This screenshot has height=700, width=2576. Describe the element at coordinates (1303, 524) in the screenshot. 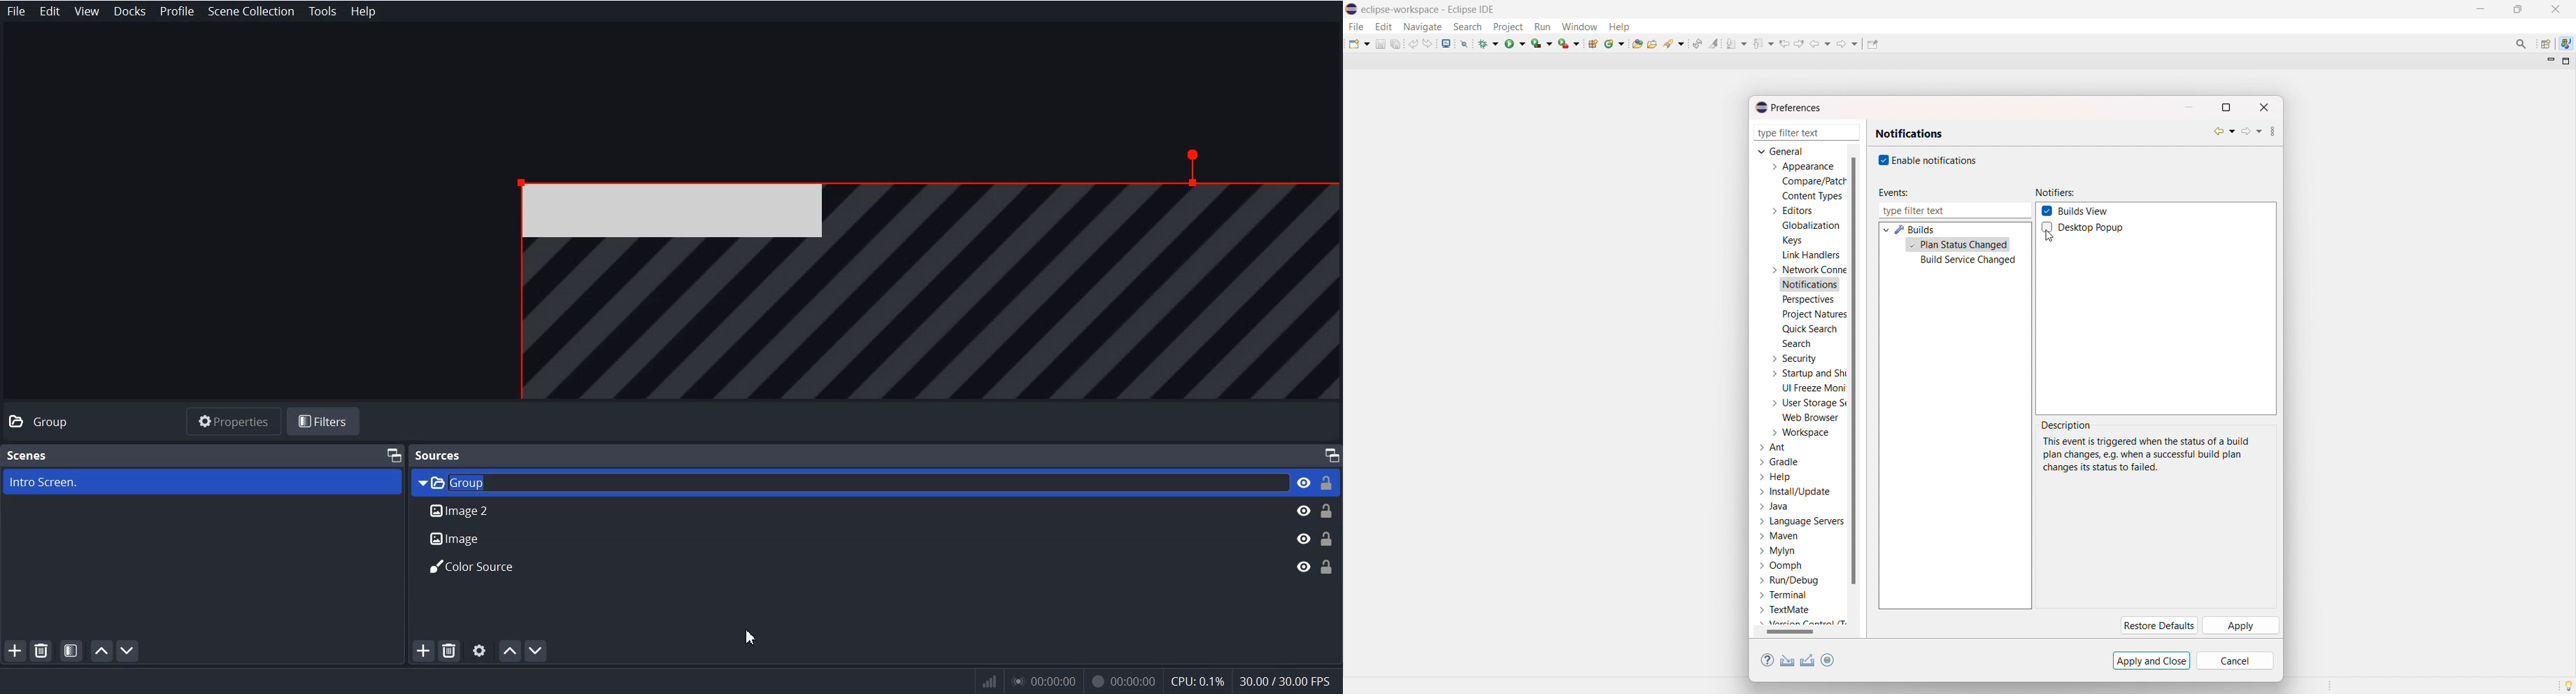

I see `Eye` at that location.